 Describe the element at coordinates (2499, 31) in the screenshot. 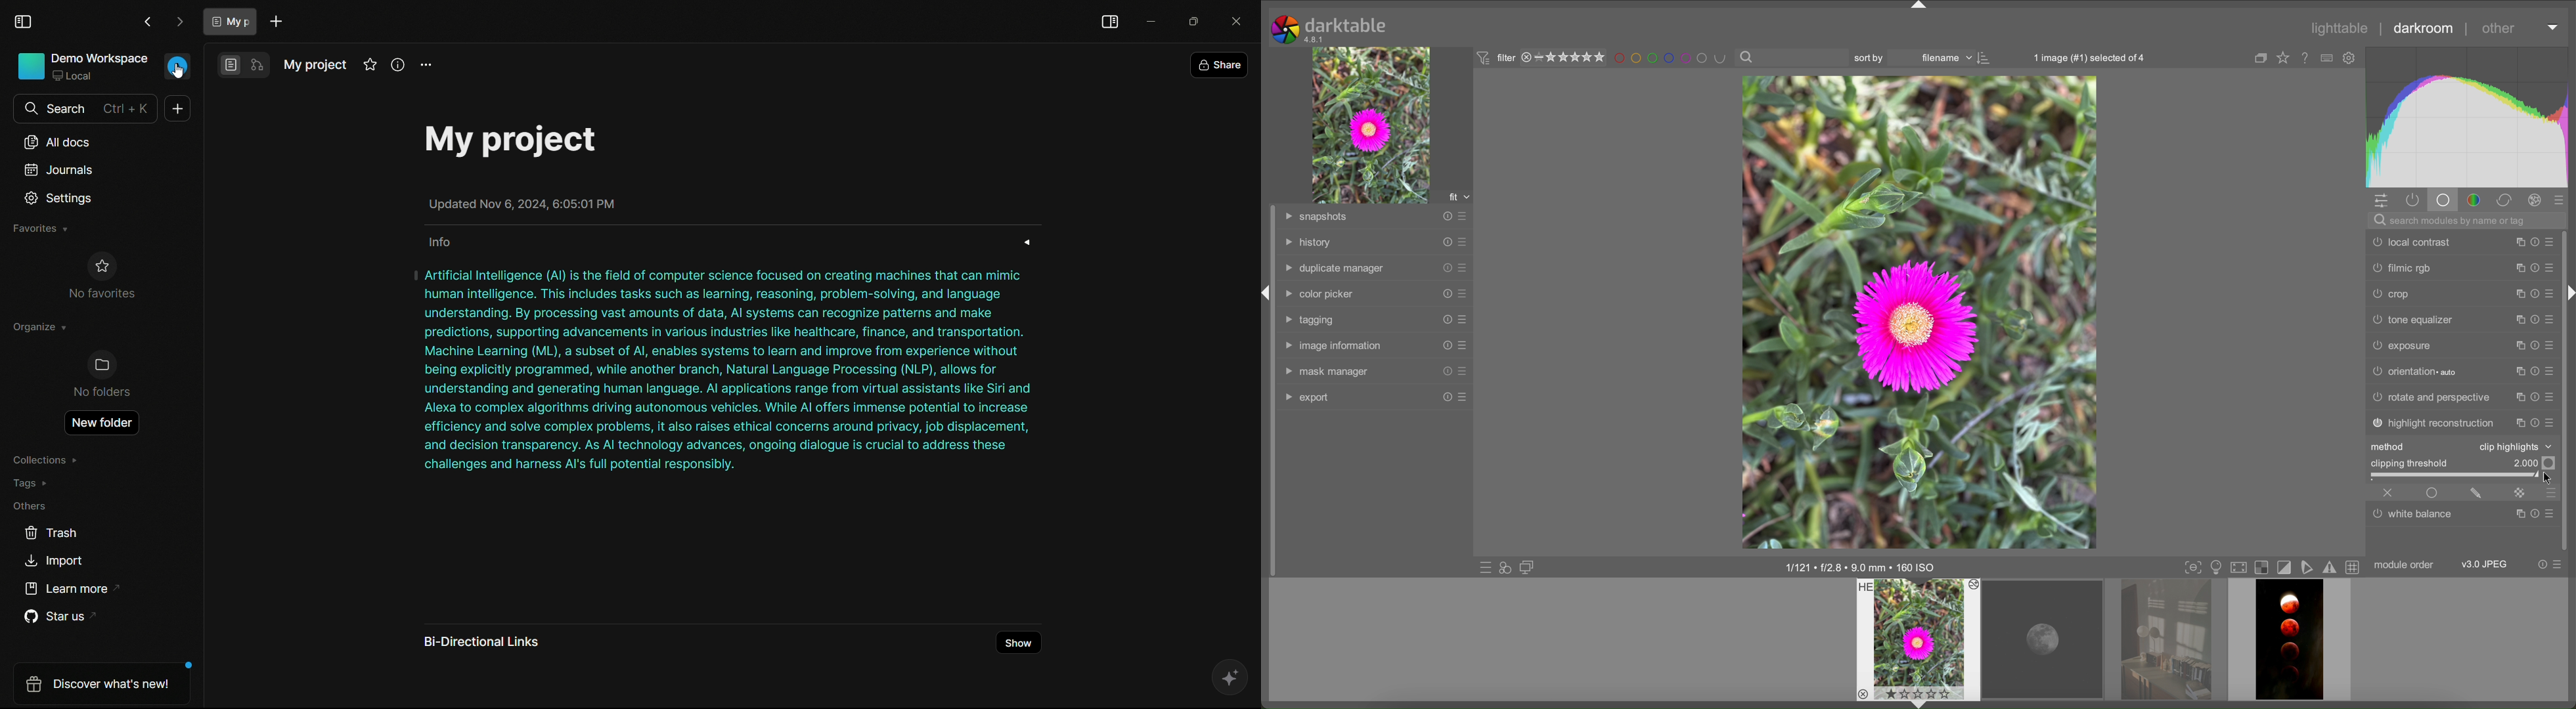

I see `other` at that location.